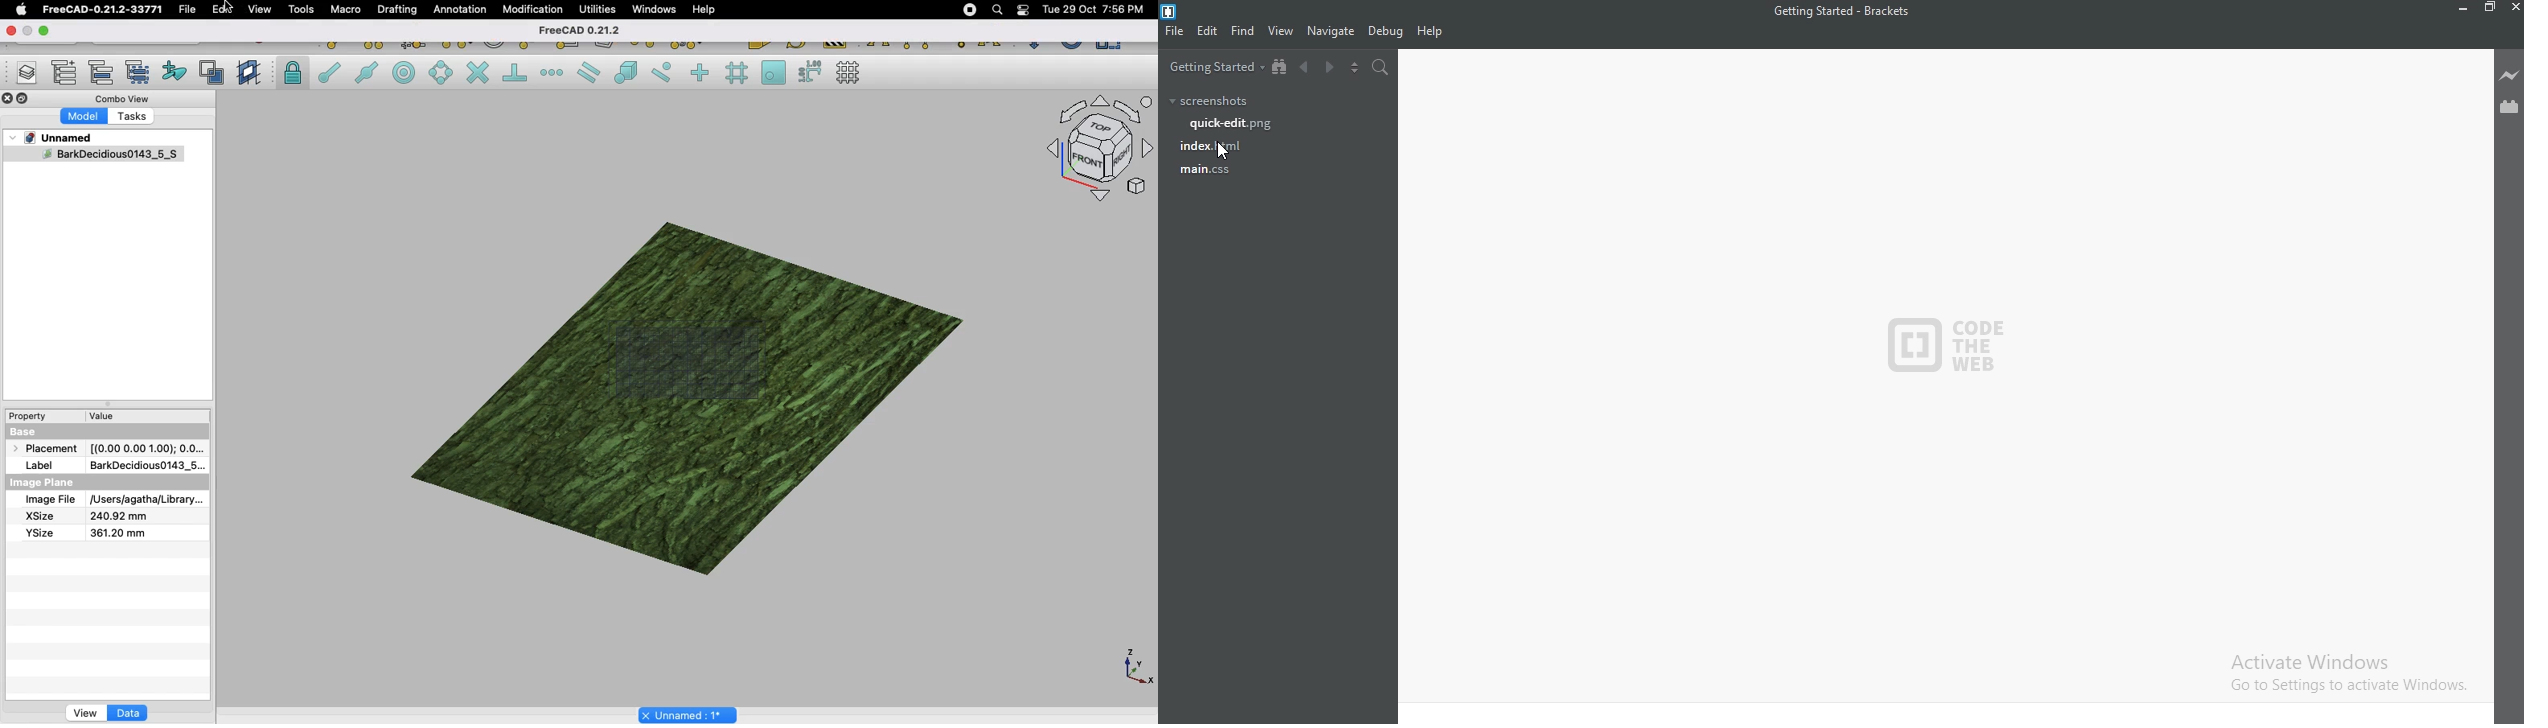 The image size is (2548, 728). Describe the element at coordinates (1244, 30) in the screenshot. I see `find` at that location.